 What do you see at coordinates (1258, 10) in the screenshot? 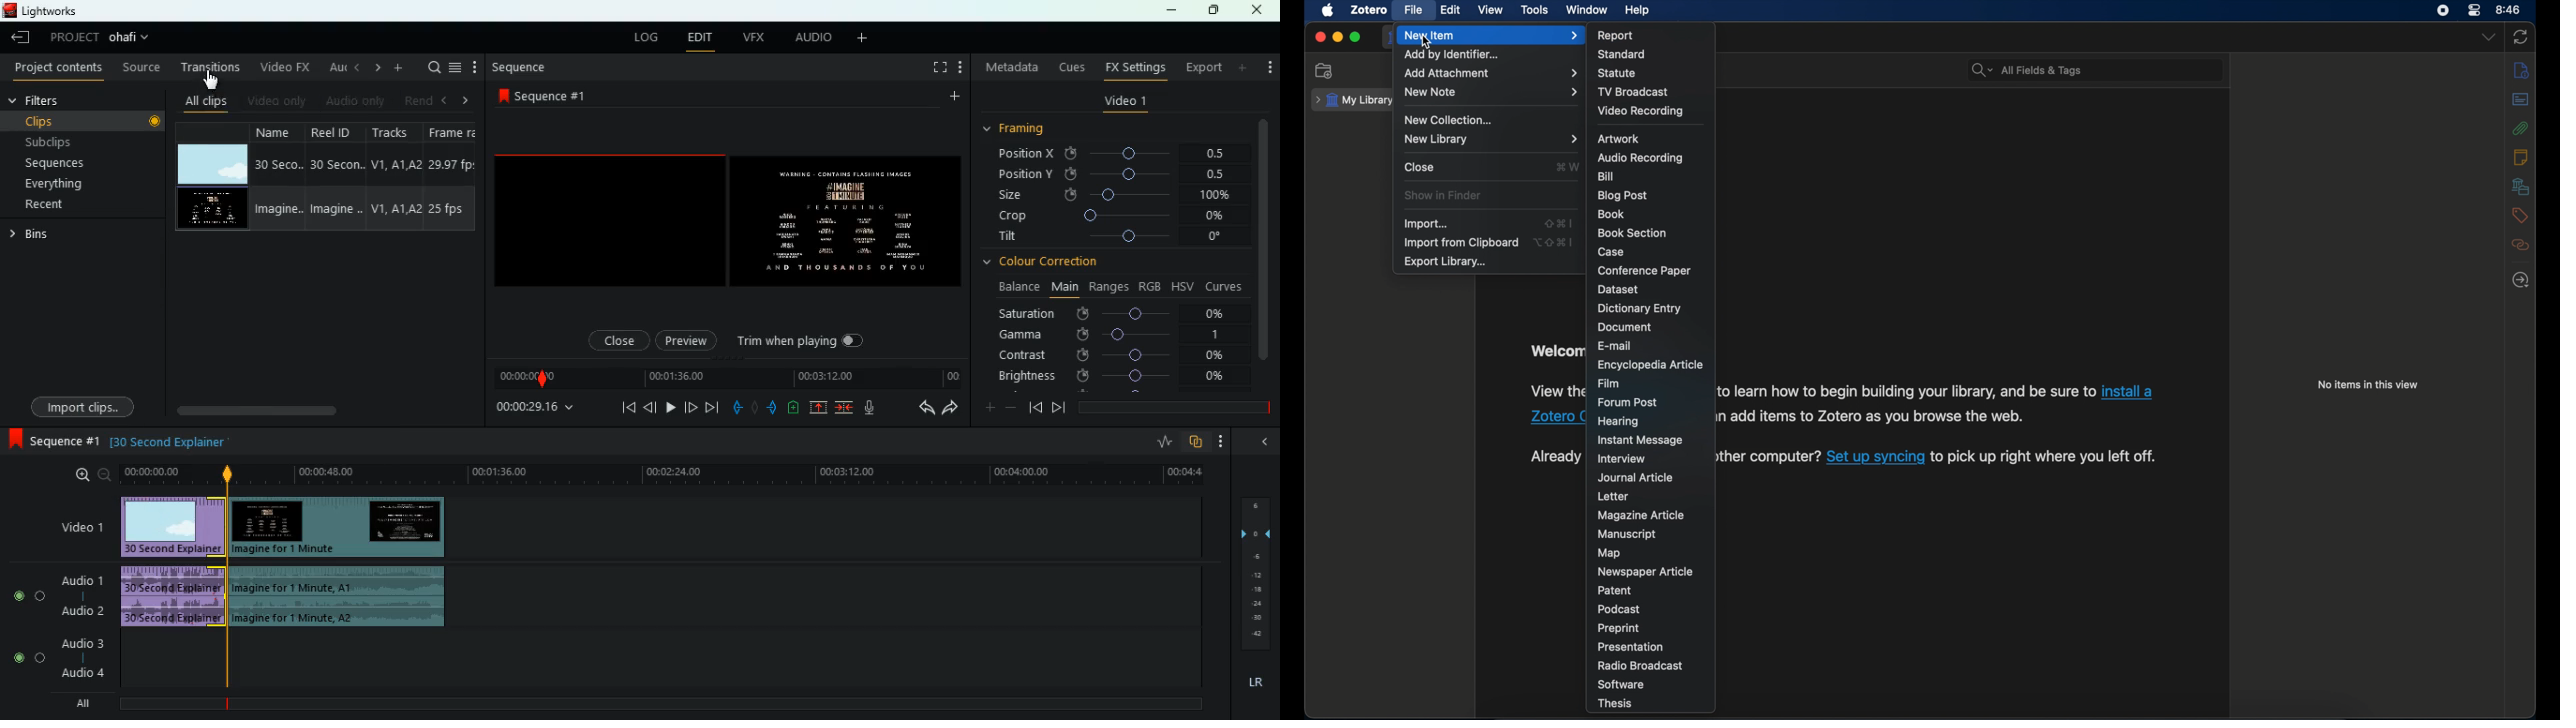
I see `close` at bounding box center [1258, 10].